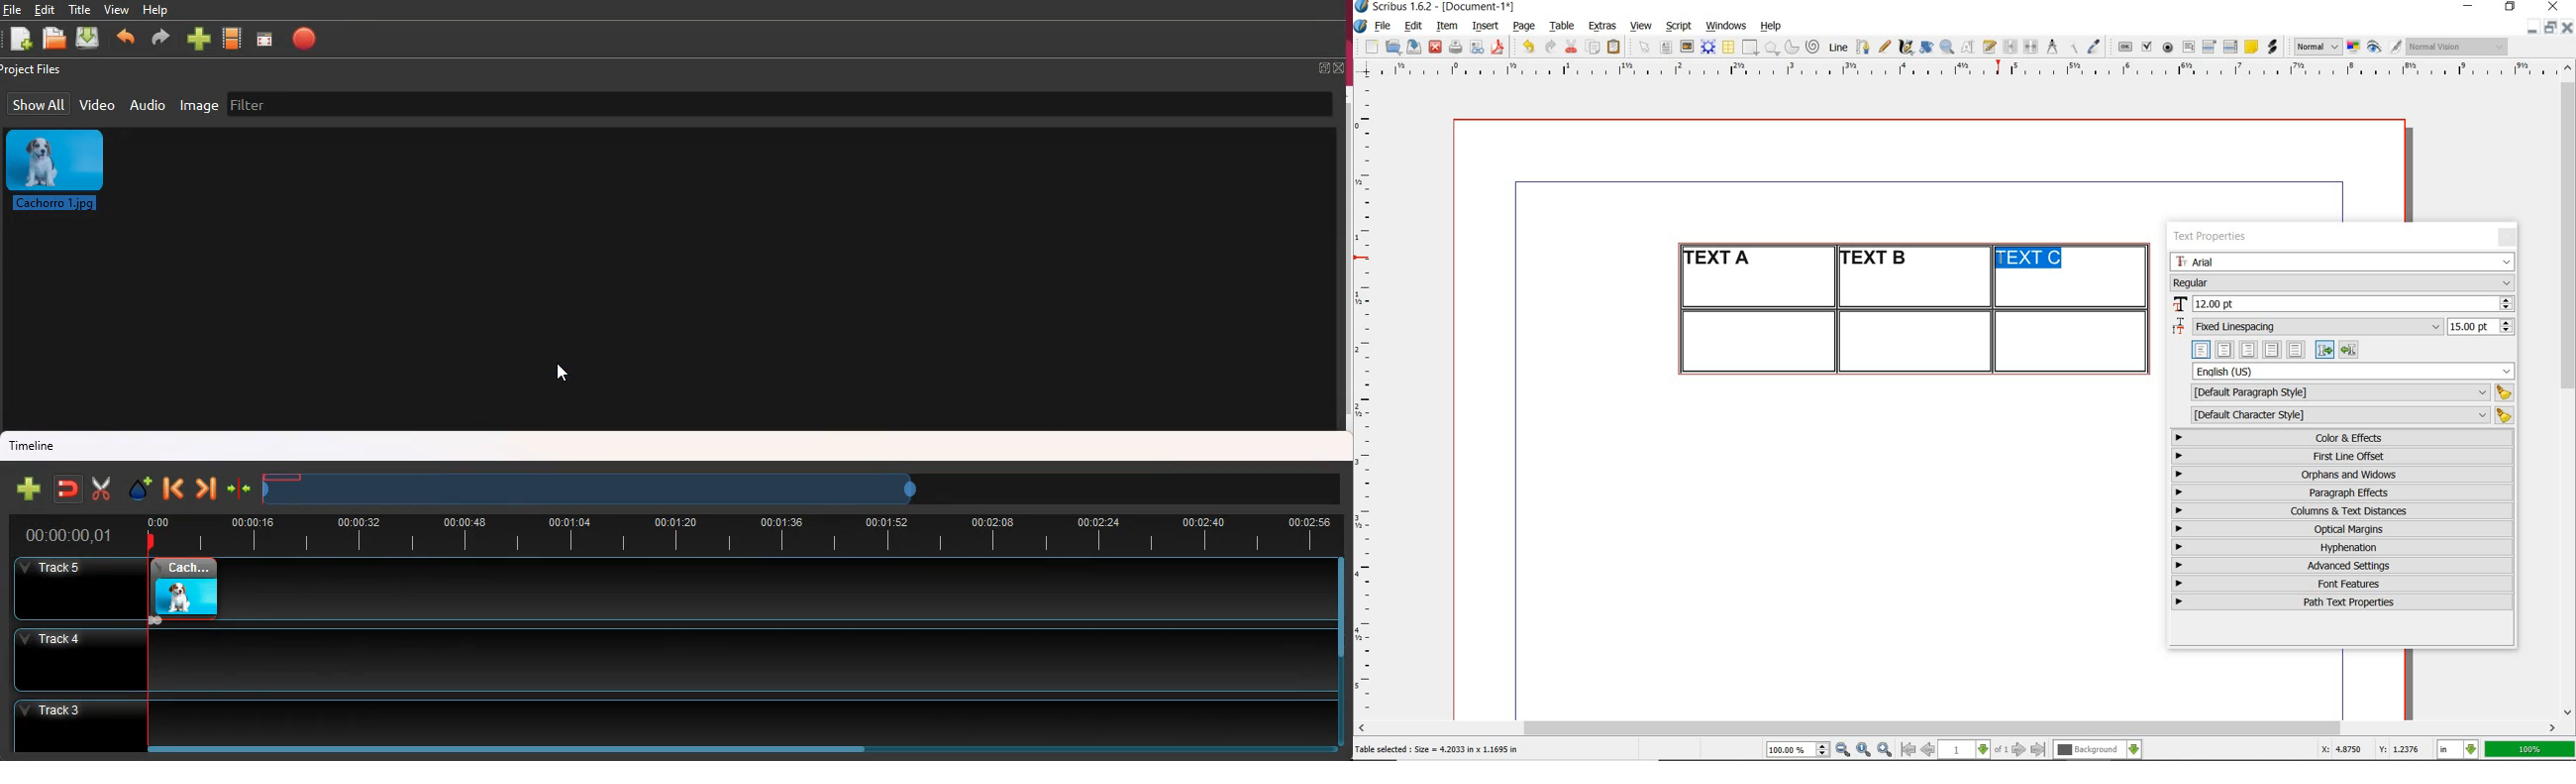  I want to click on join, so click(240, 489).